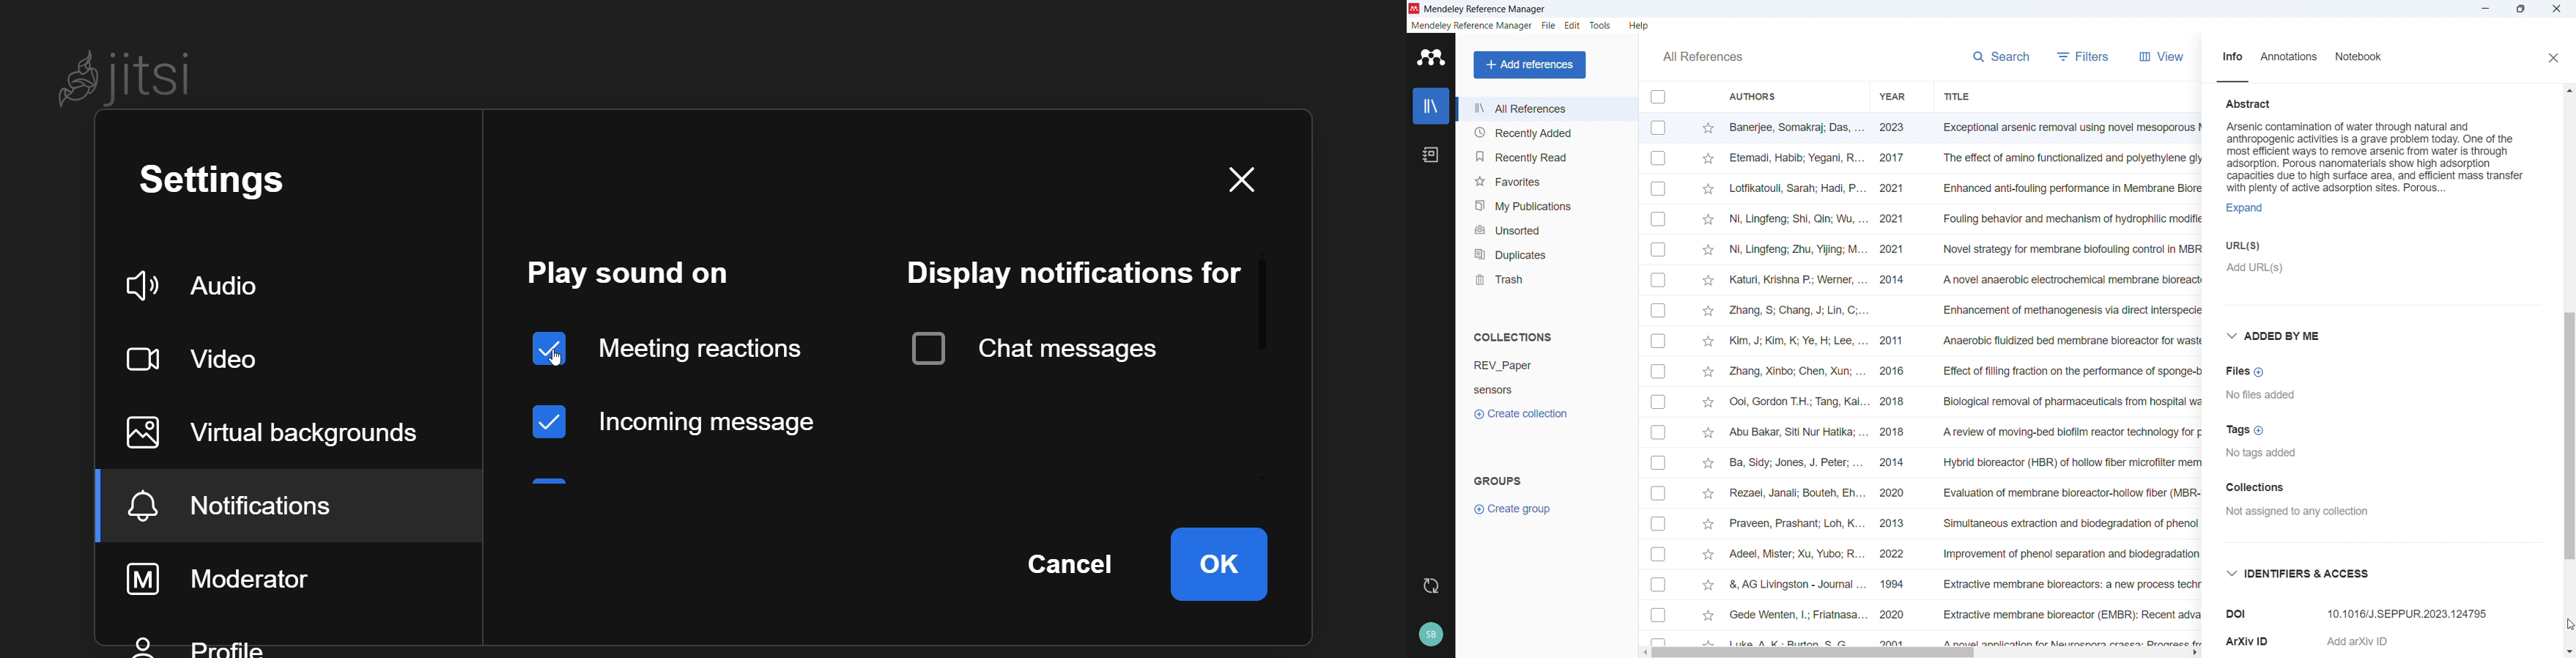 This screenshot has height=672, width=2576. What do you see at coordinates (1530, 65) in the screenshot?
I see `add references` at bounding box center [1530, 65].